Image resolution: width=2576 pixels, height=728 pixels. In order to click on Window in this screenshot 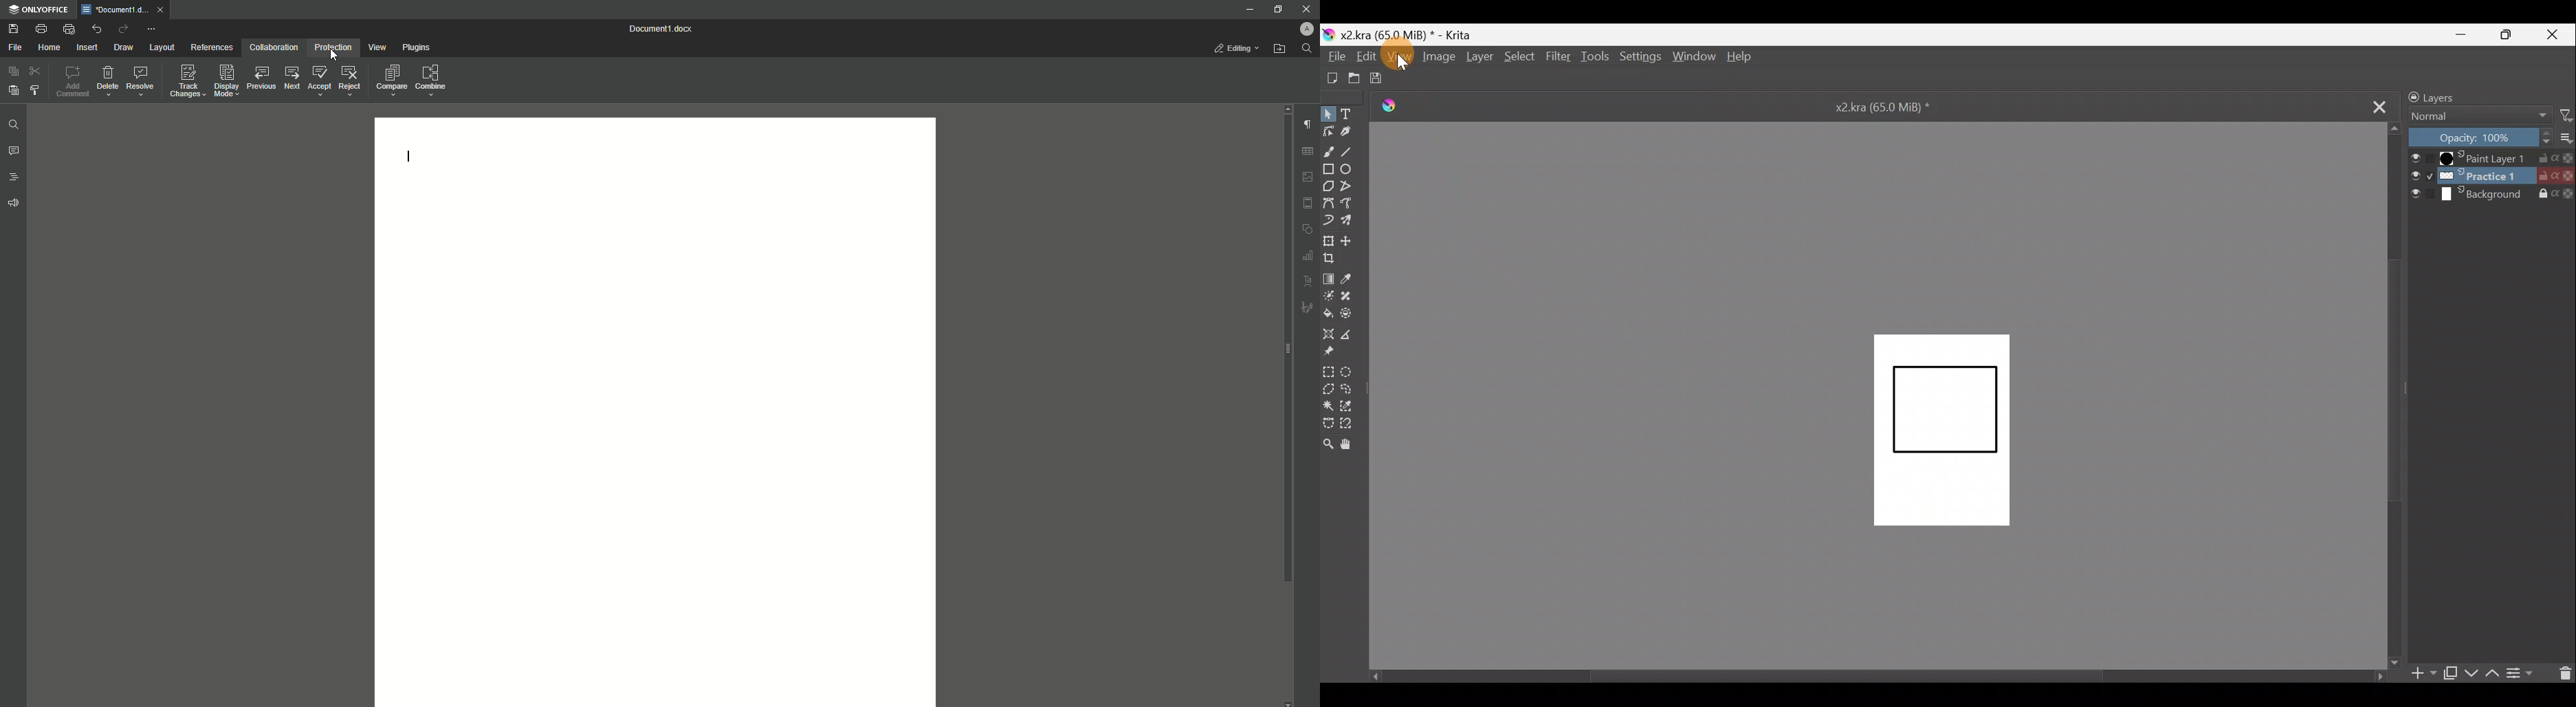, I will do `click(1690, 58)`.